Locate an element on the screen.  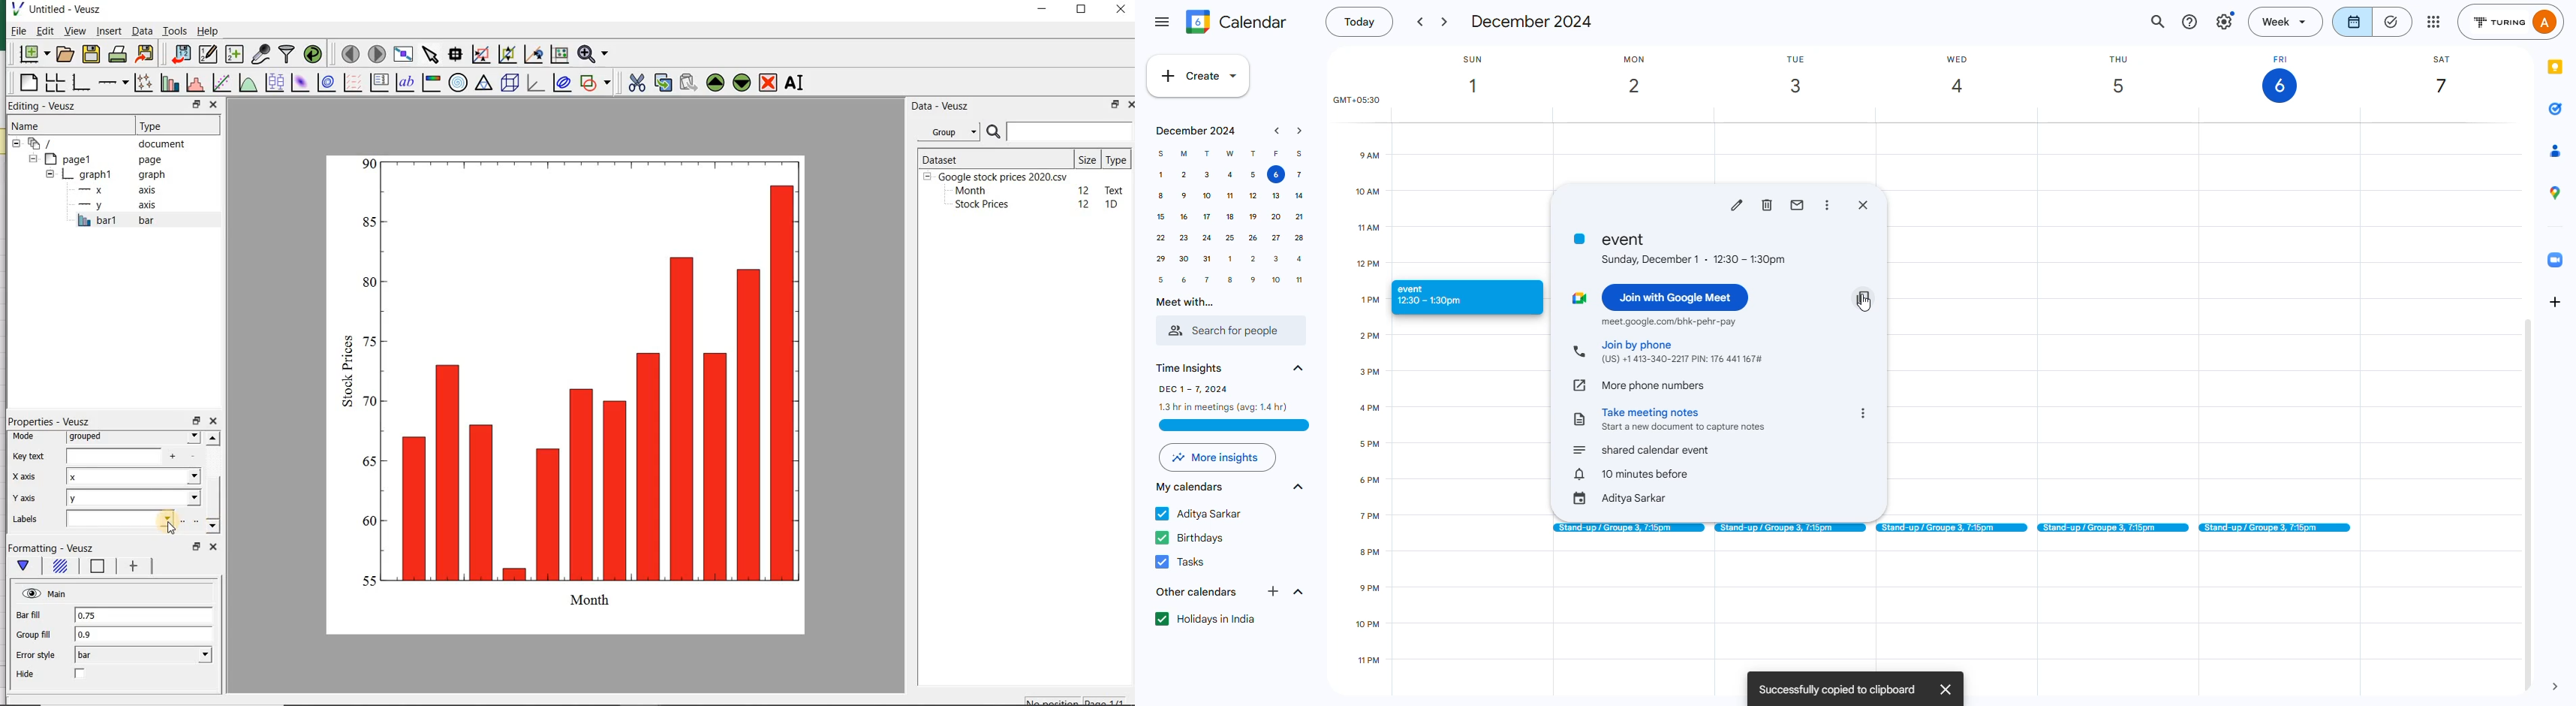
meet is located at coordinates (1181, 303).